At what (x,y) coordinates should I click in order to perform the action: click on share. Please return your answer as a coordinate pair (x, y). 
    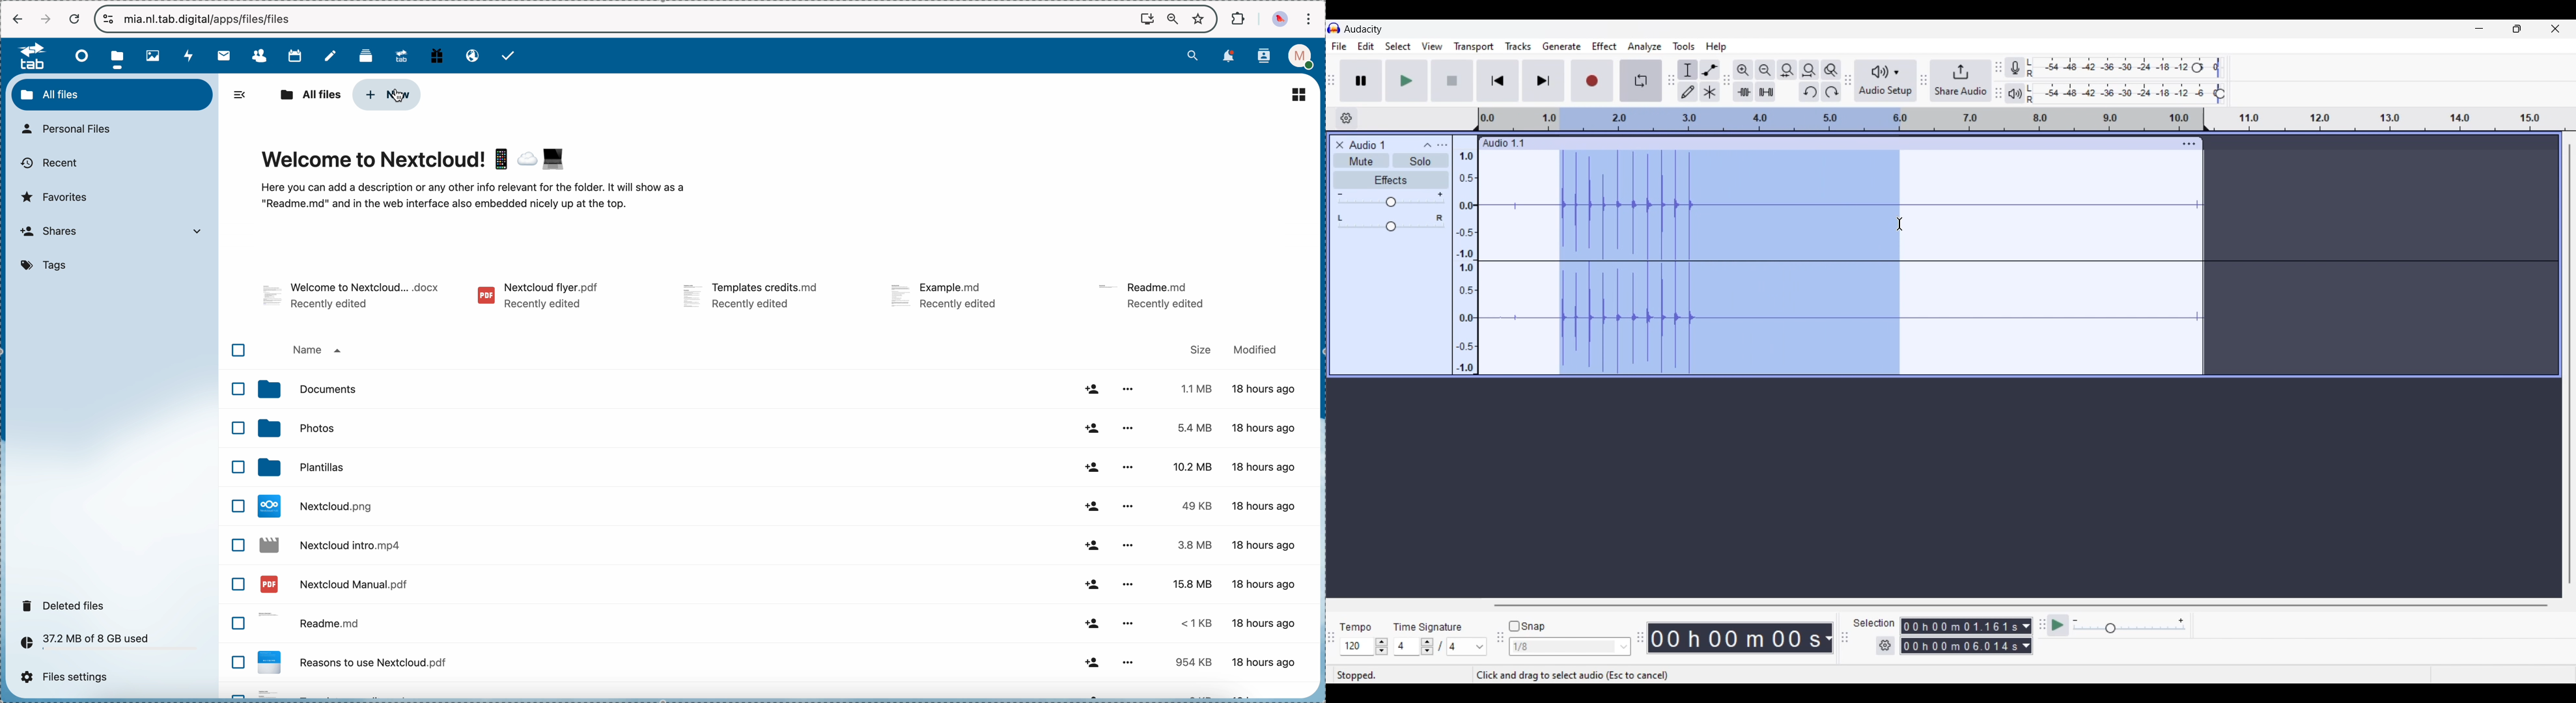
    Looking at the image, I should click on (1094, 429).